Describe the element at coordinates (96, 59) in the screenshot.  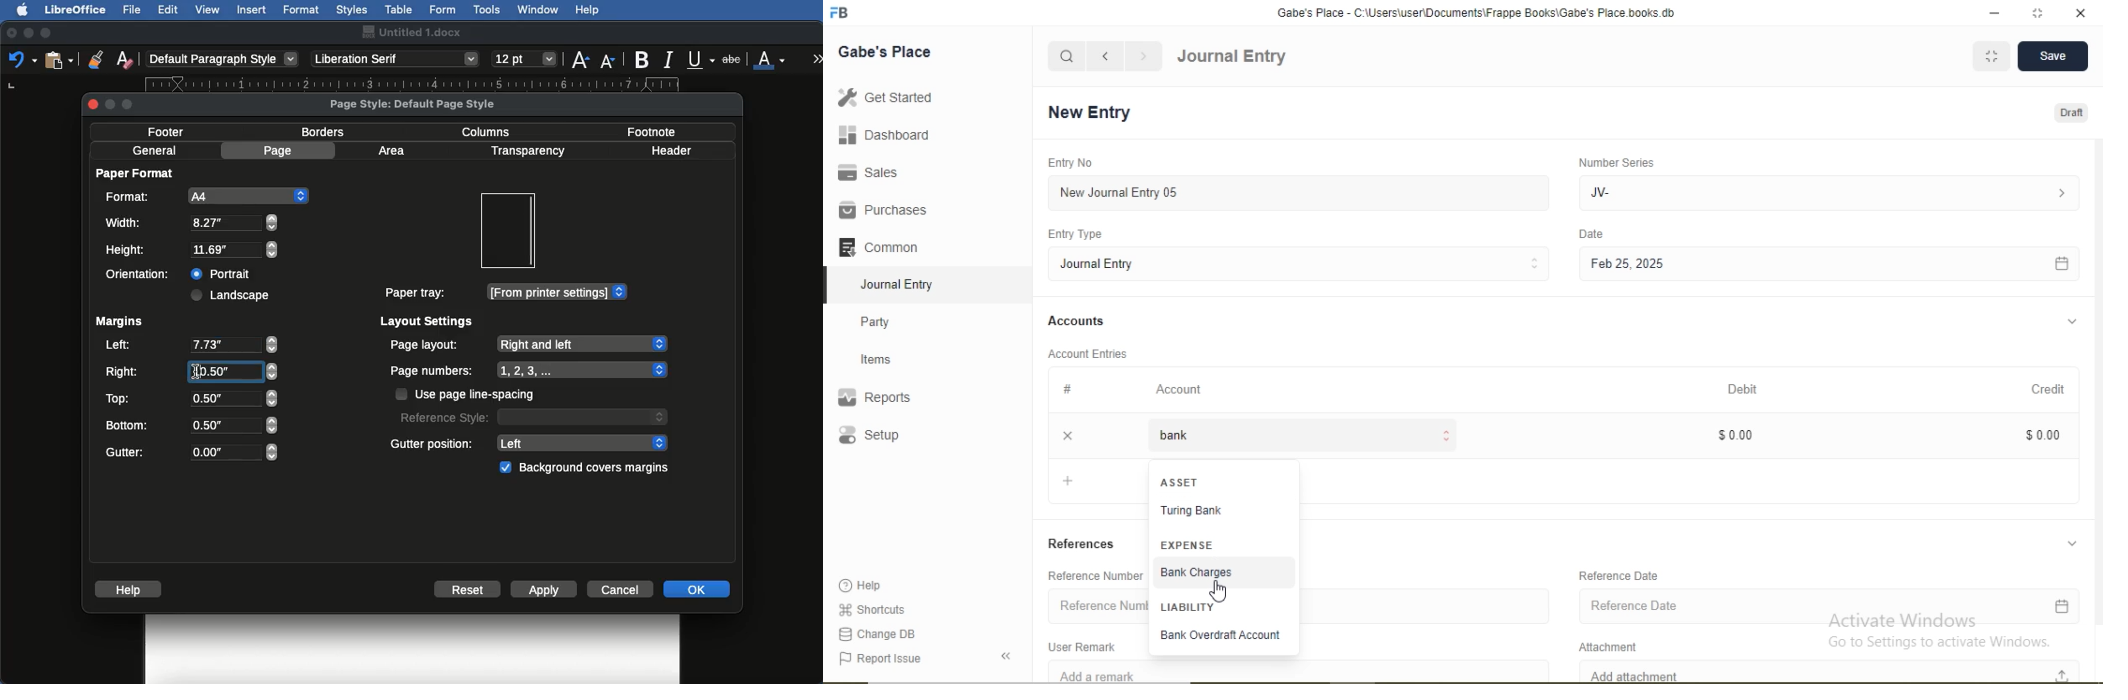
I see `Clone formatting` at that location.